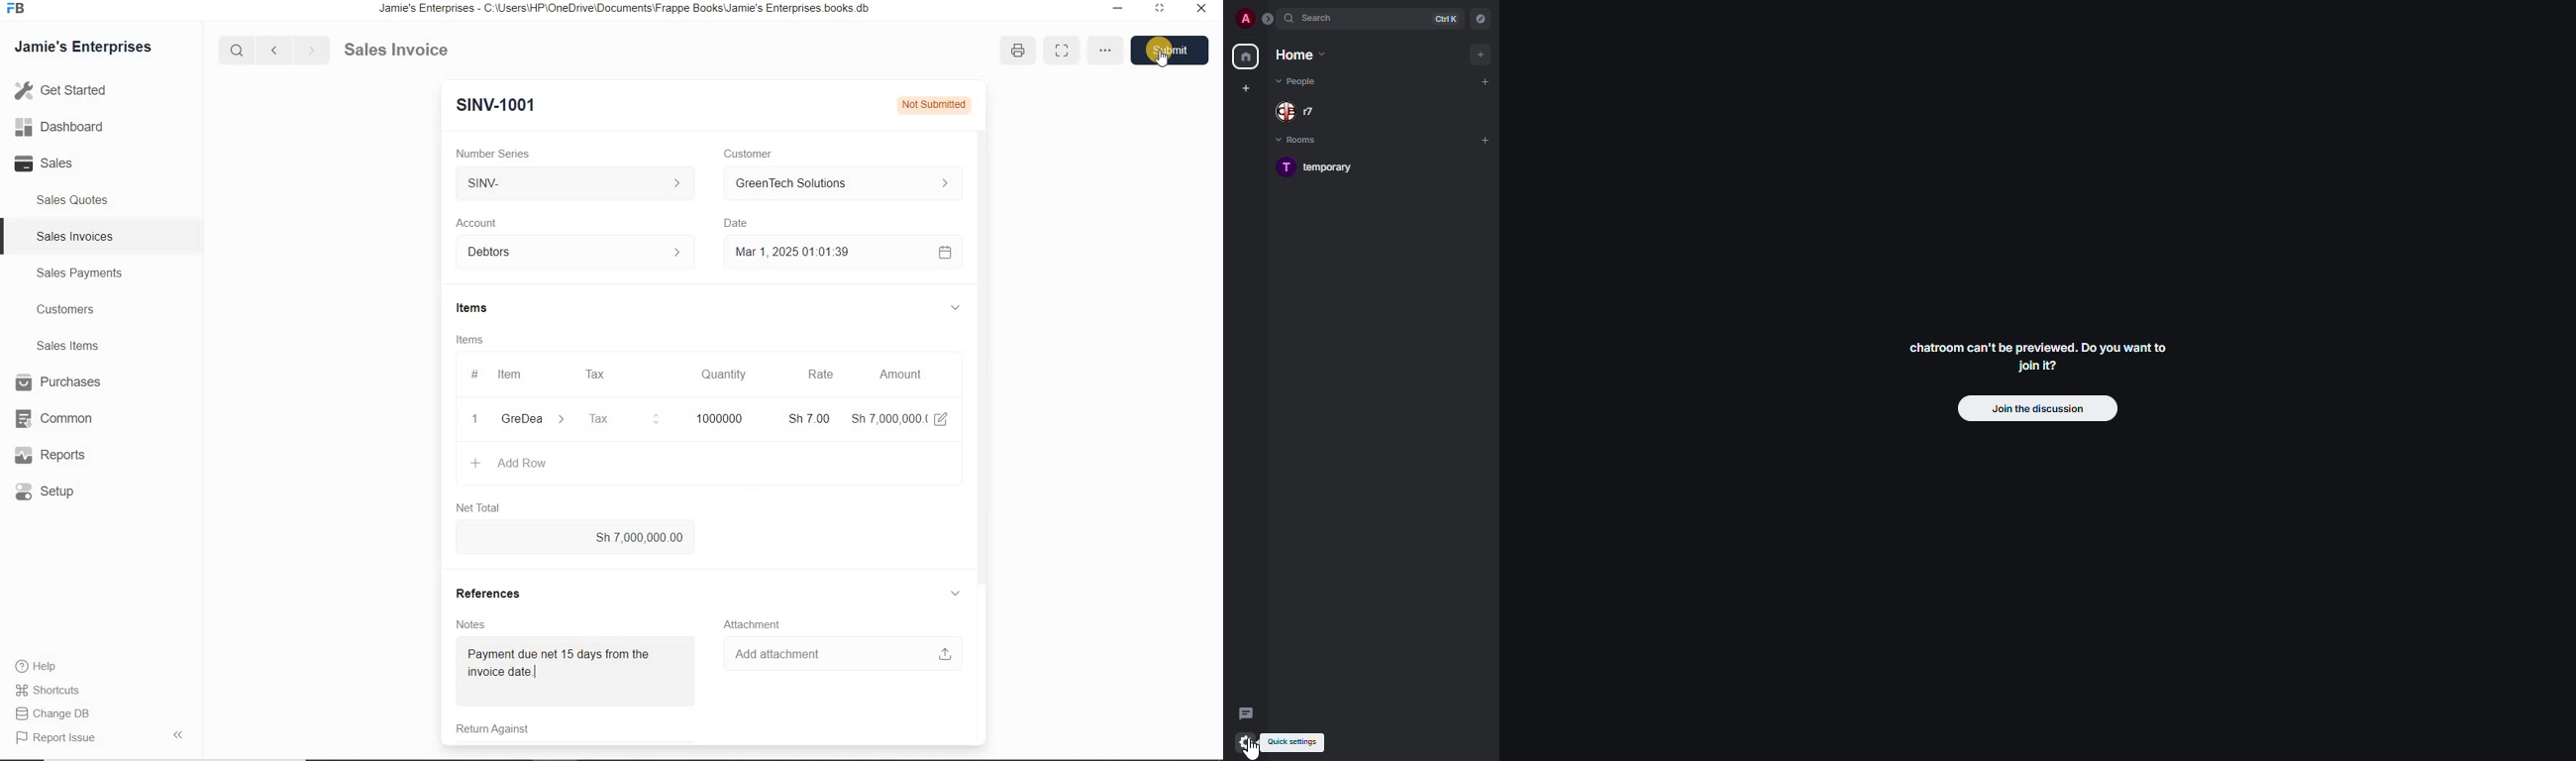 The width and height of the screenshot is (2576, 784). What do you see at coordinates (490, 151) in the screenshot?
I see `Number Series` at bounding box center [490, 151].